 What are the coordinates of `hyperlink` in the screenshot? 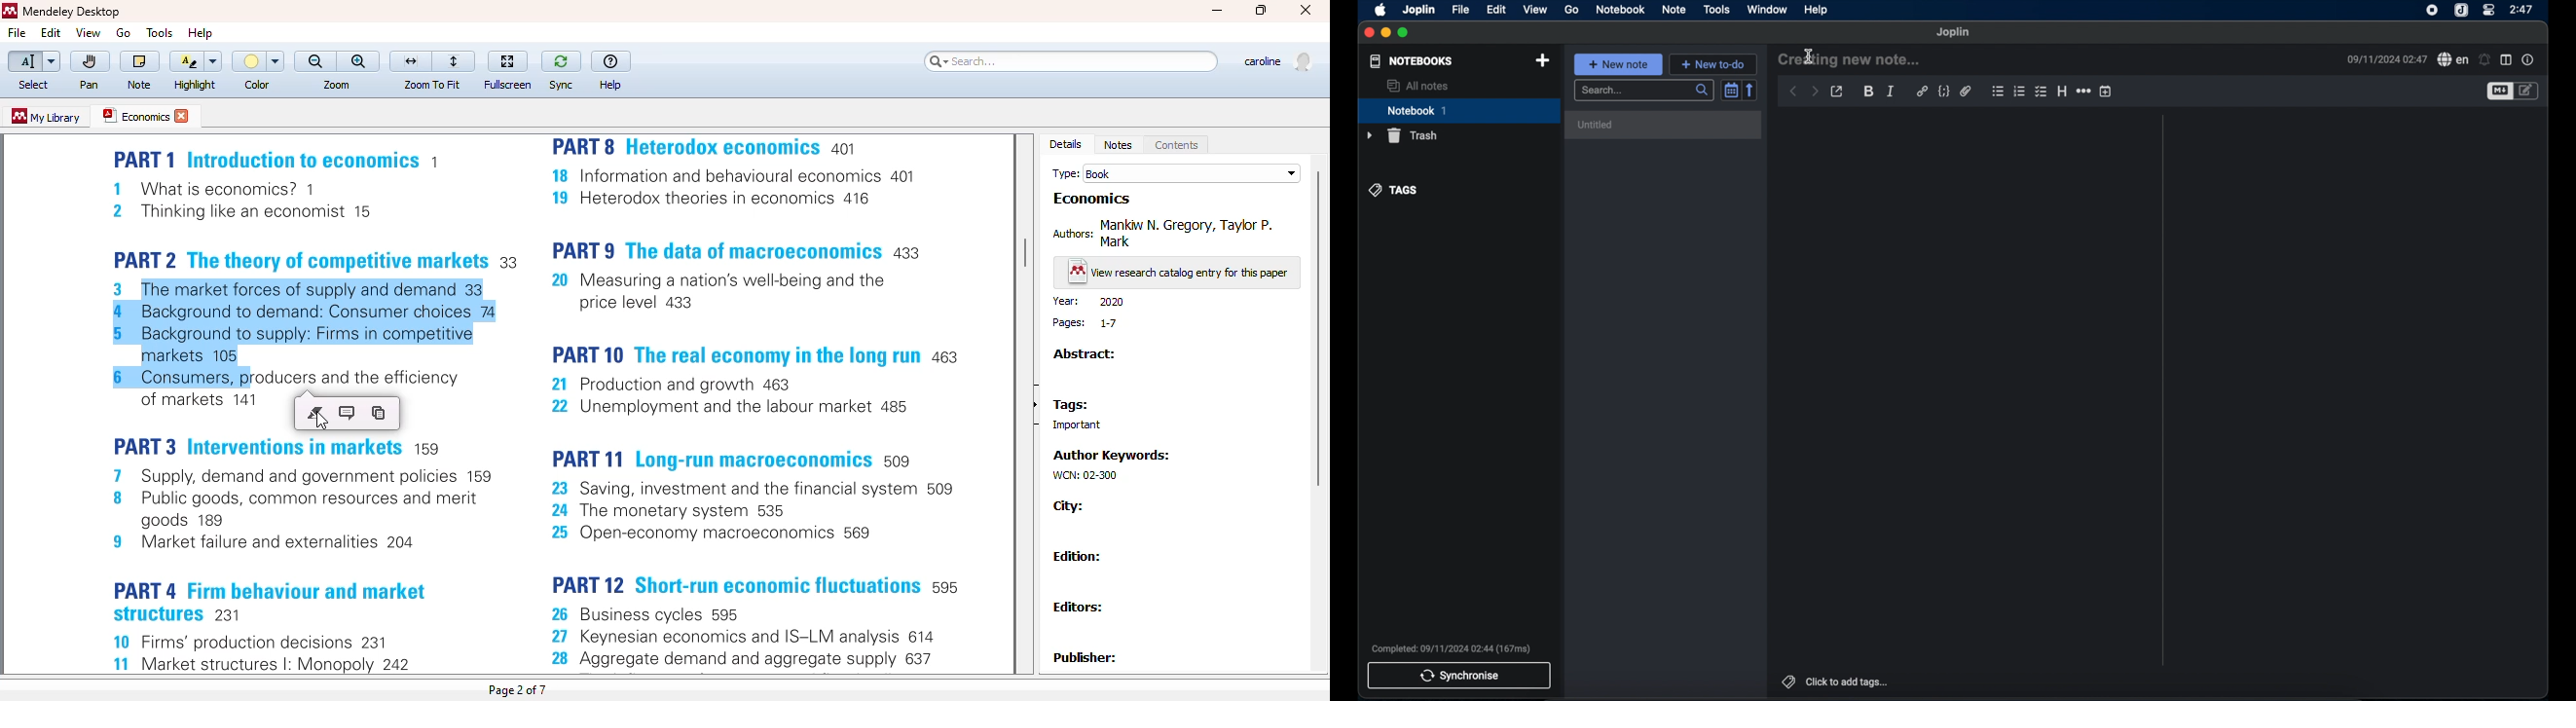 It's located at (1922, 91).